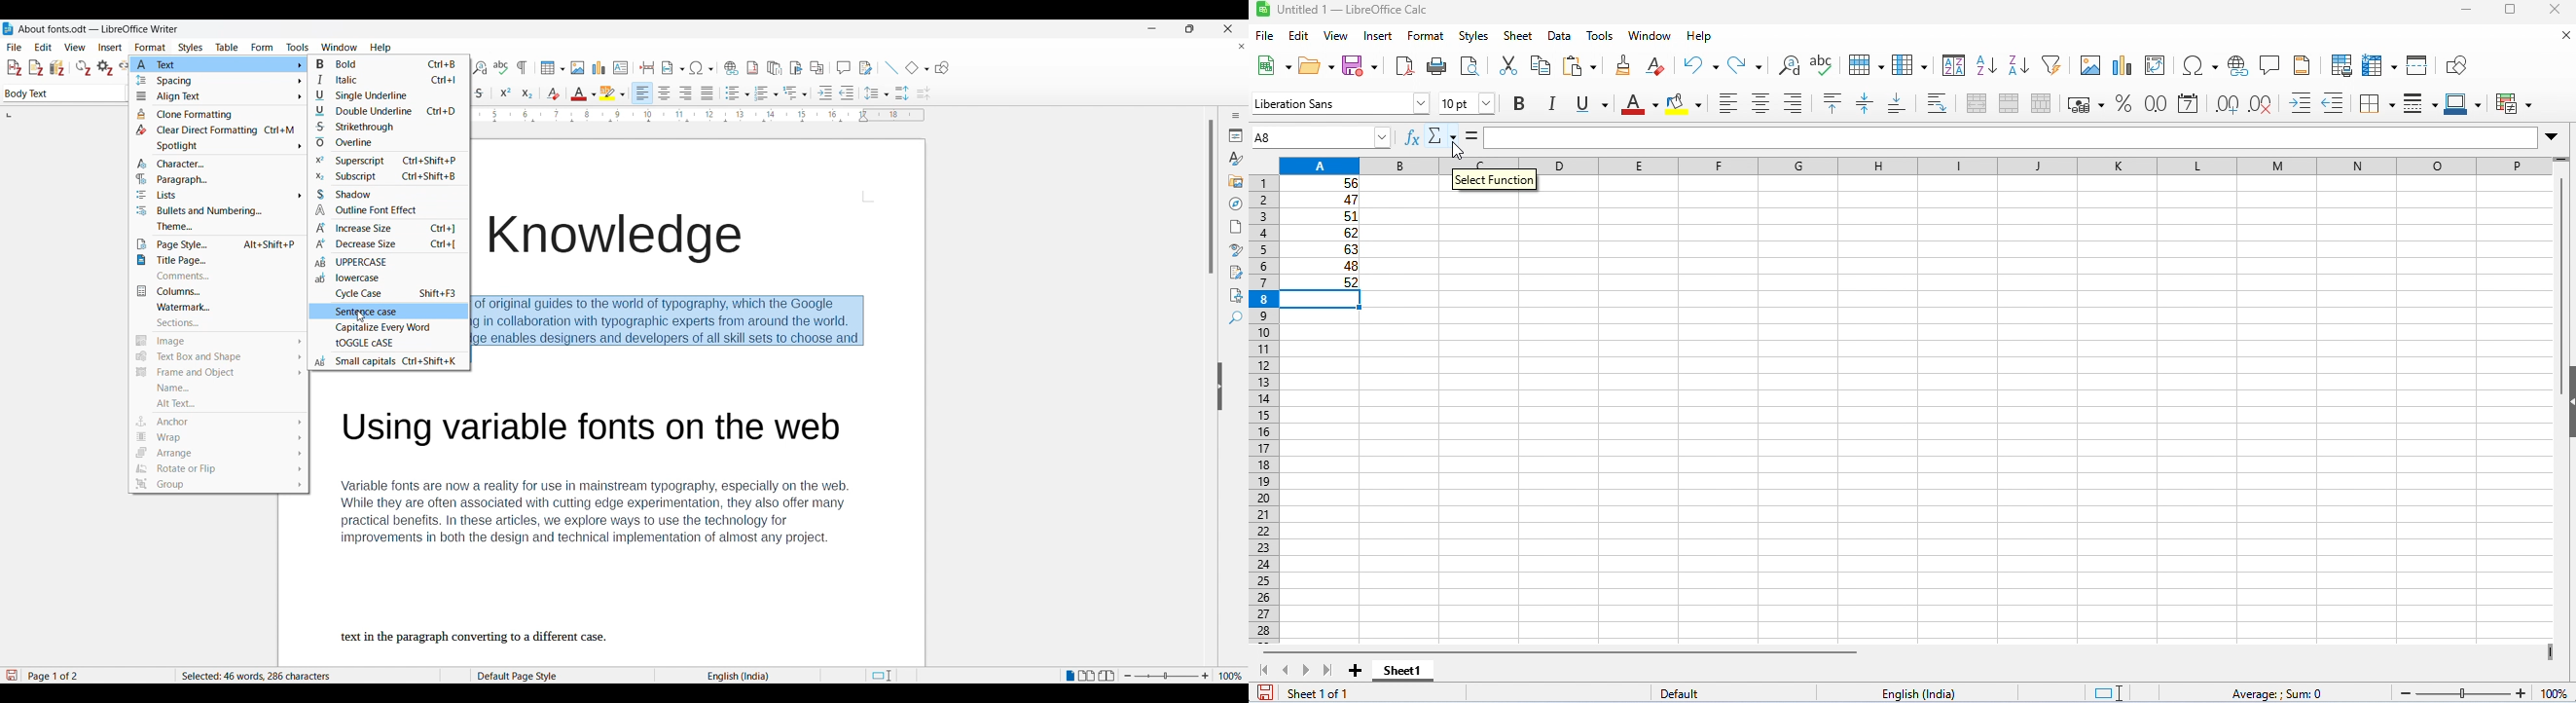  I want to click on Comments, so click(216, 276).